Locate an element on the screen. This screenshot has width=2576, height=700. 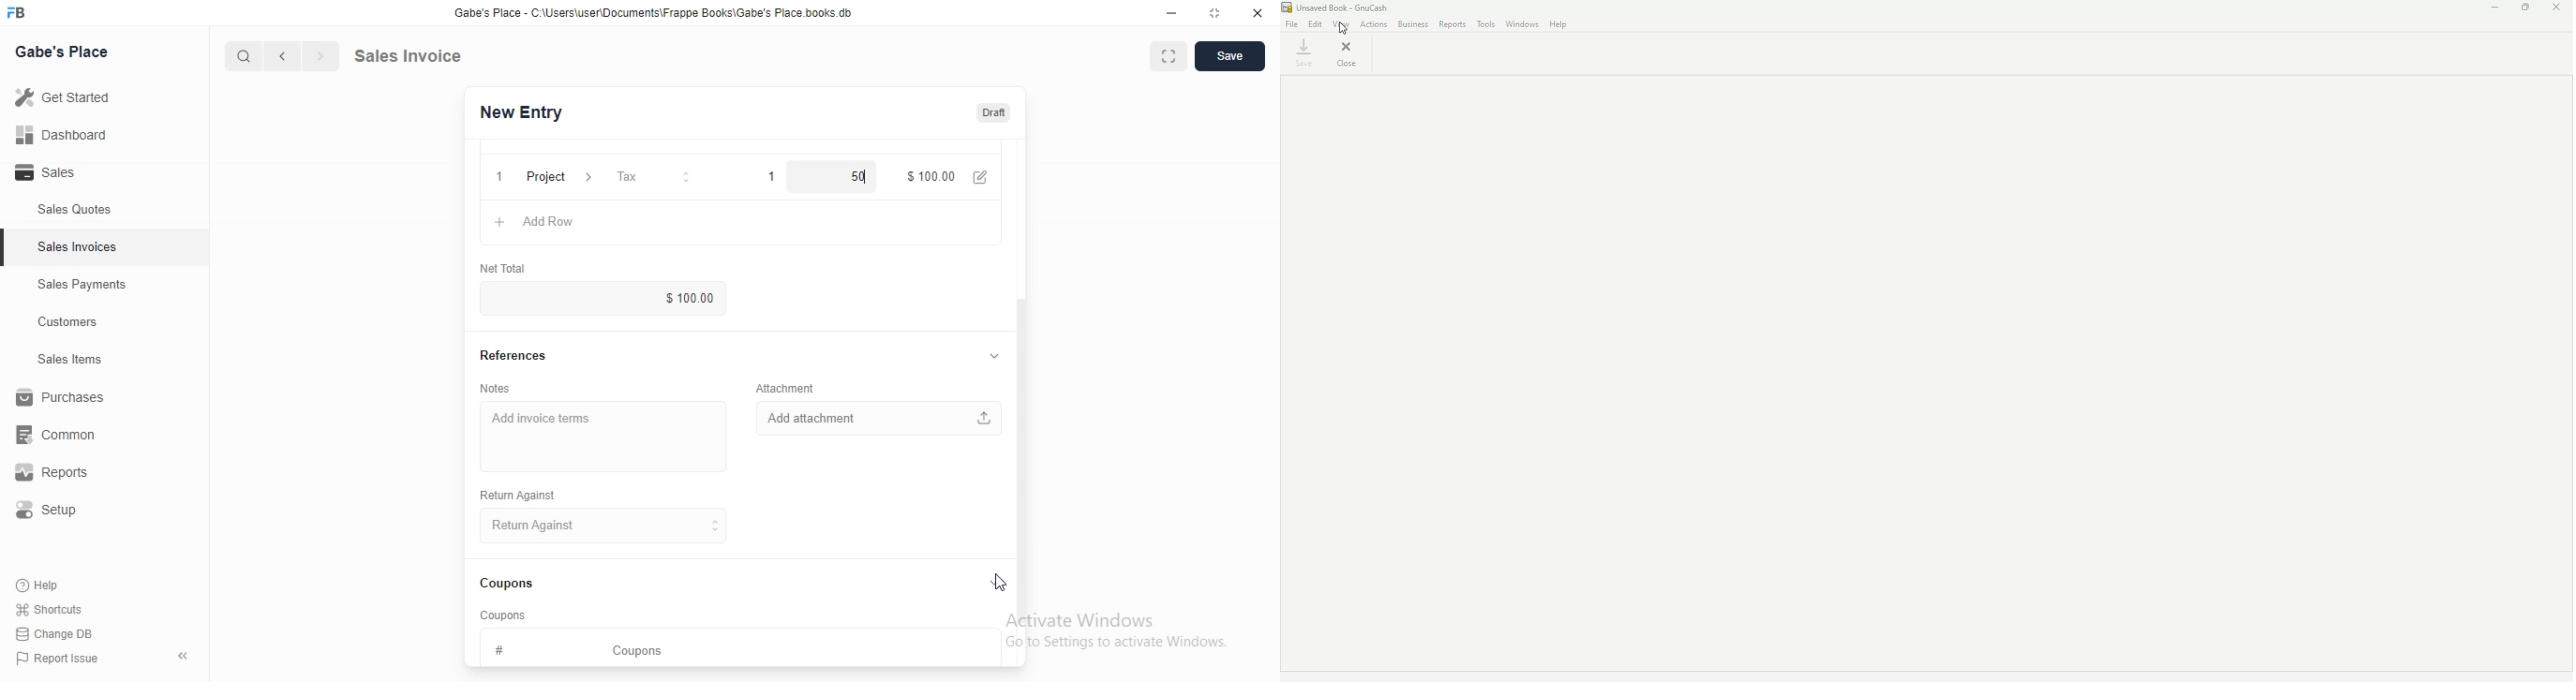
Getstared is located at coordinates (68, 99).